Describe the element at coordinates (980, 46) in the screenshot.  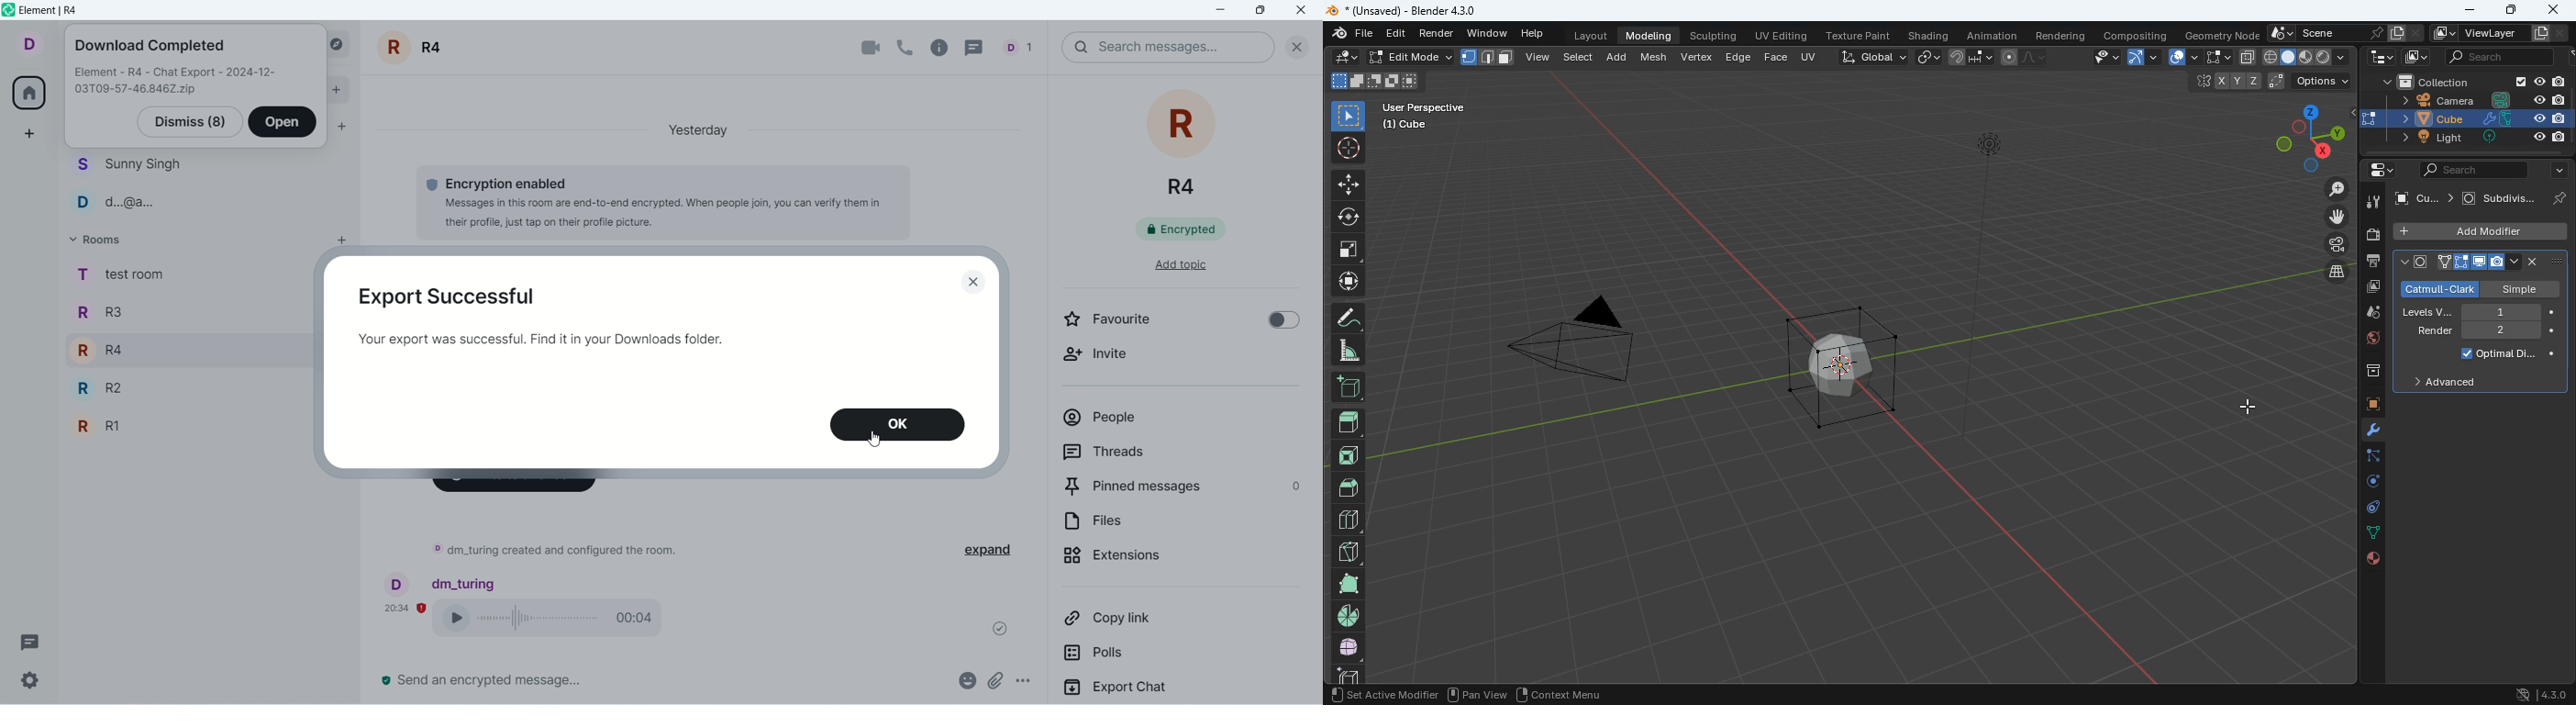
I see `threads` at that location.